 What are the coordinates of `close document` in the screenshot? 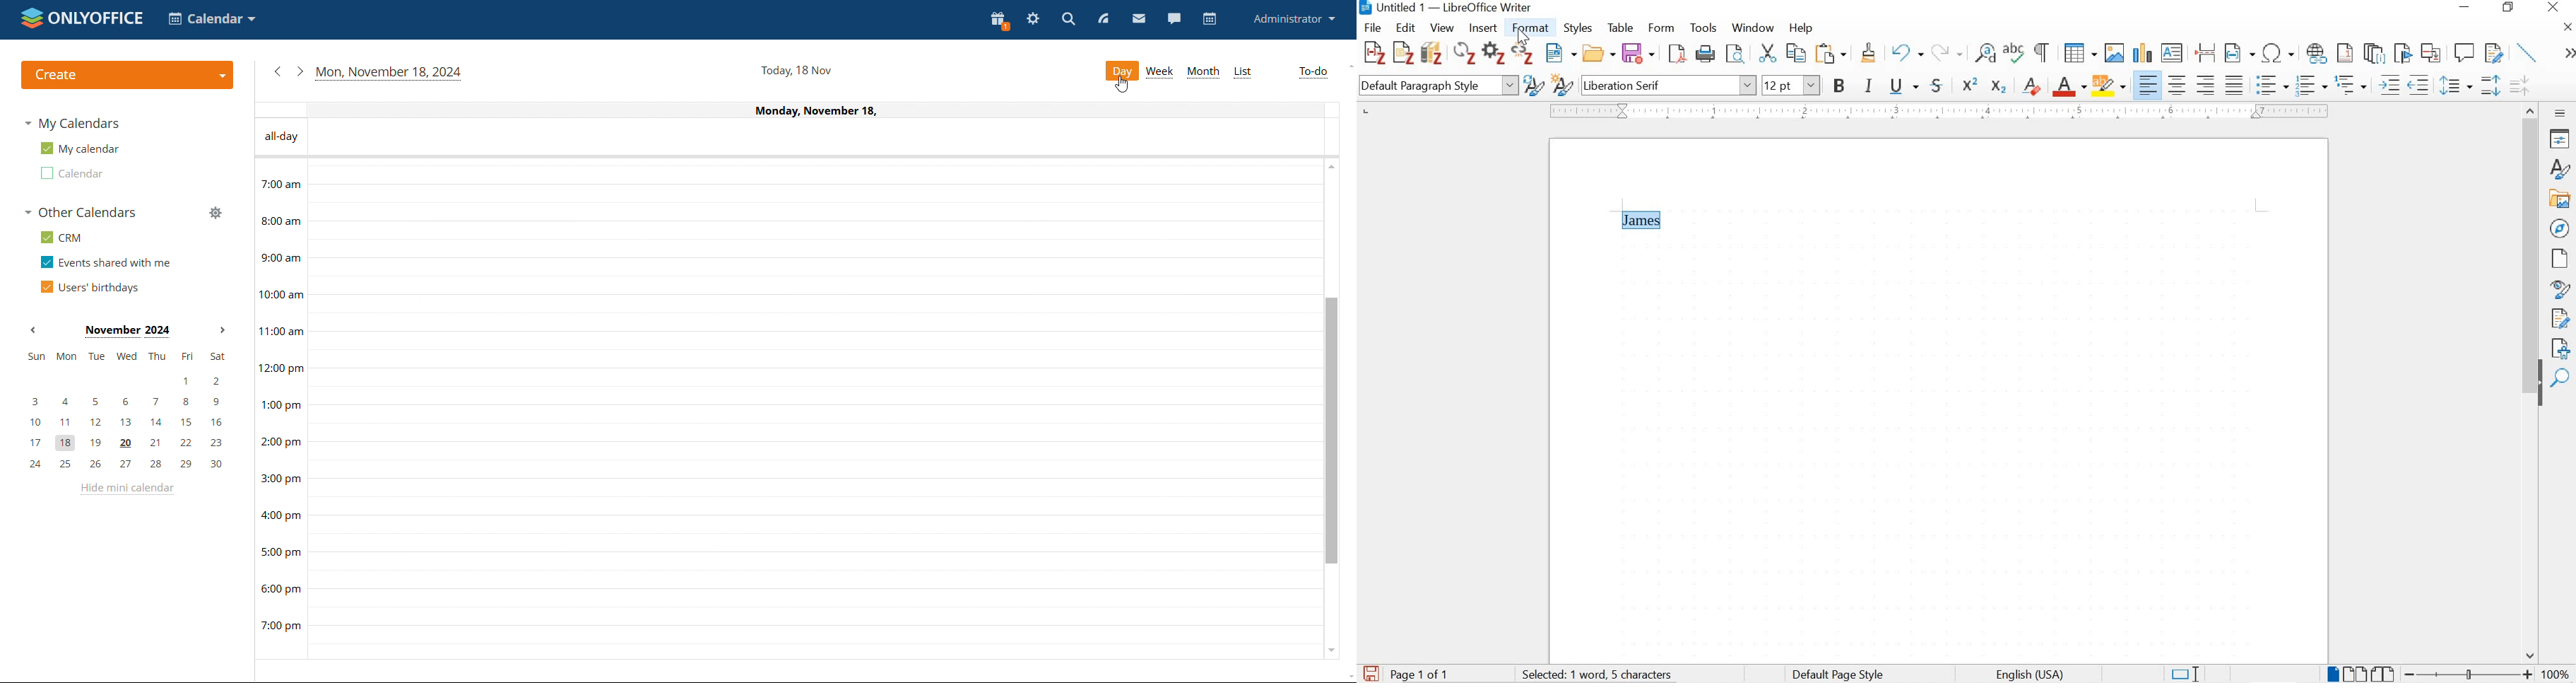 It's located at (2568, 26).